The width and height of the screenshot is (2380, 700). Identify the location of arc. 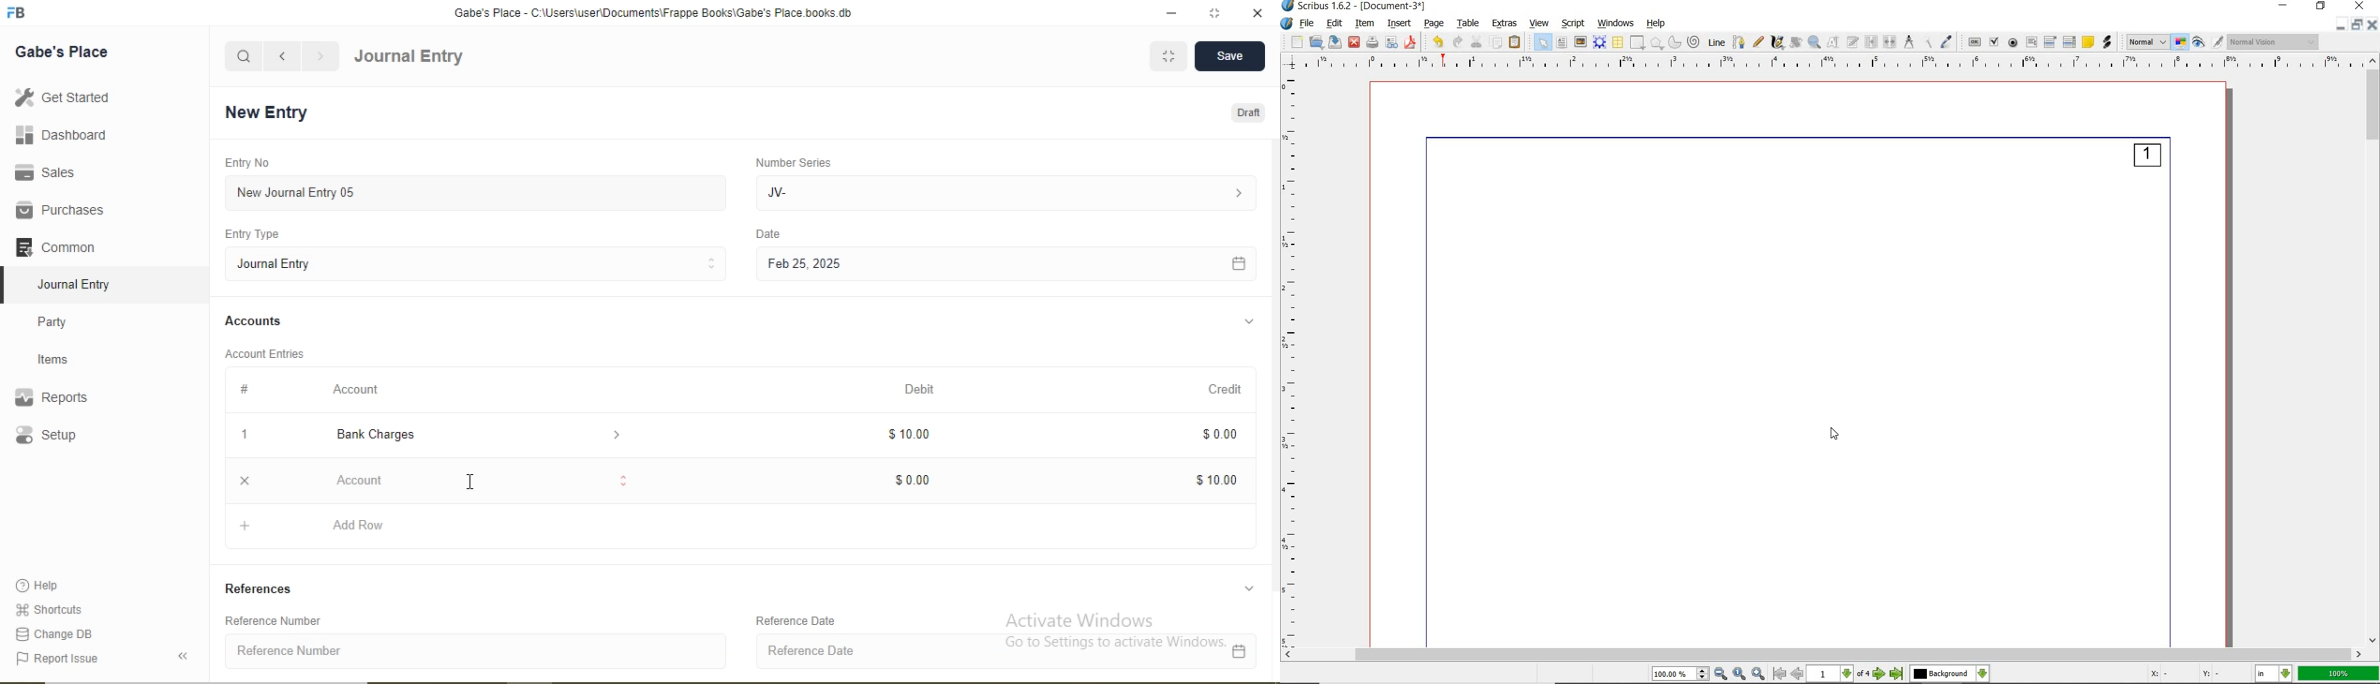
(1674, 42).